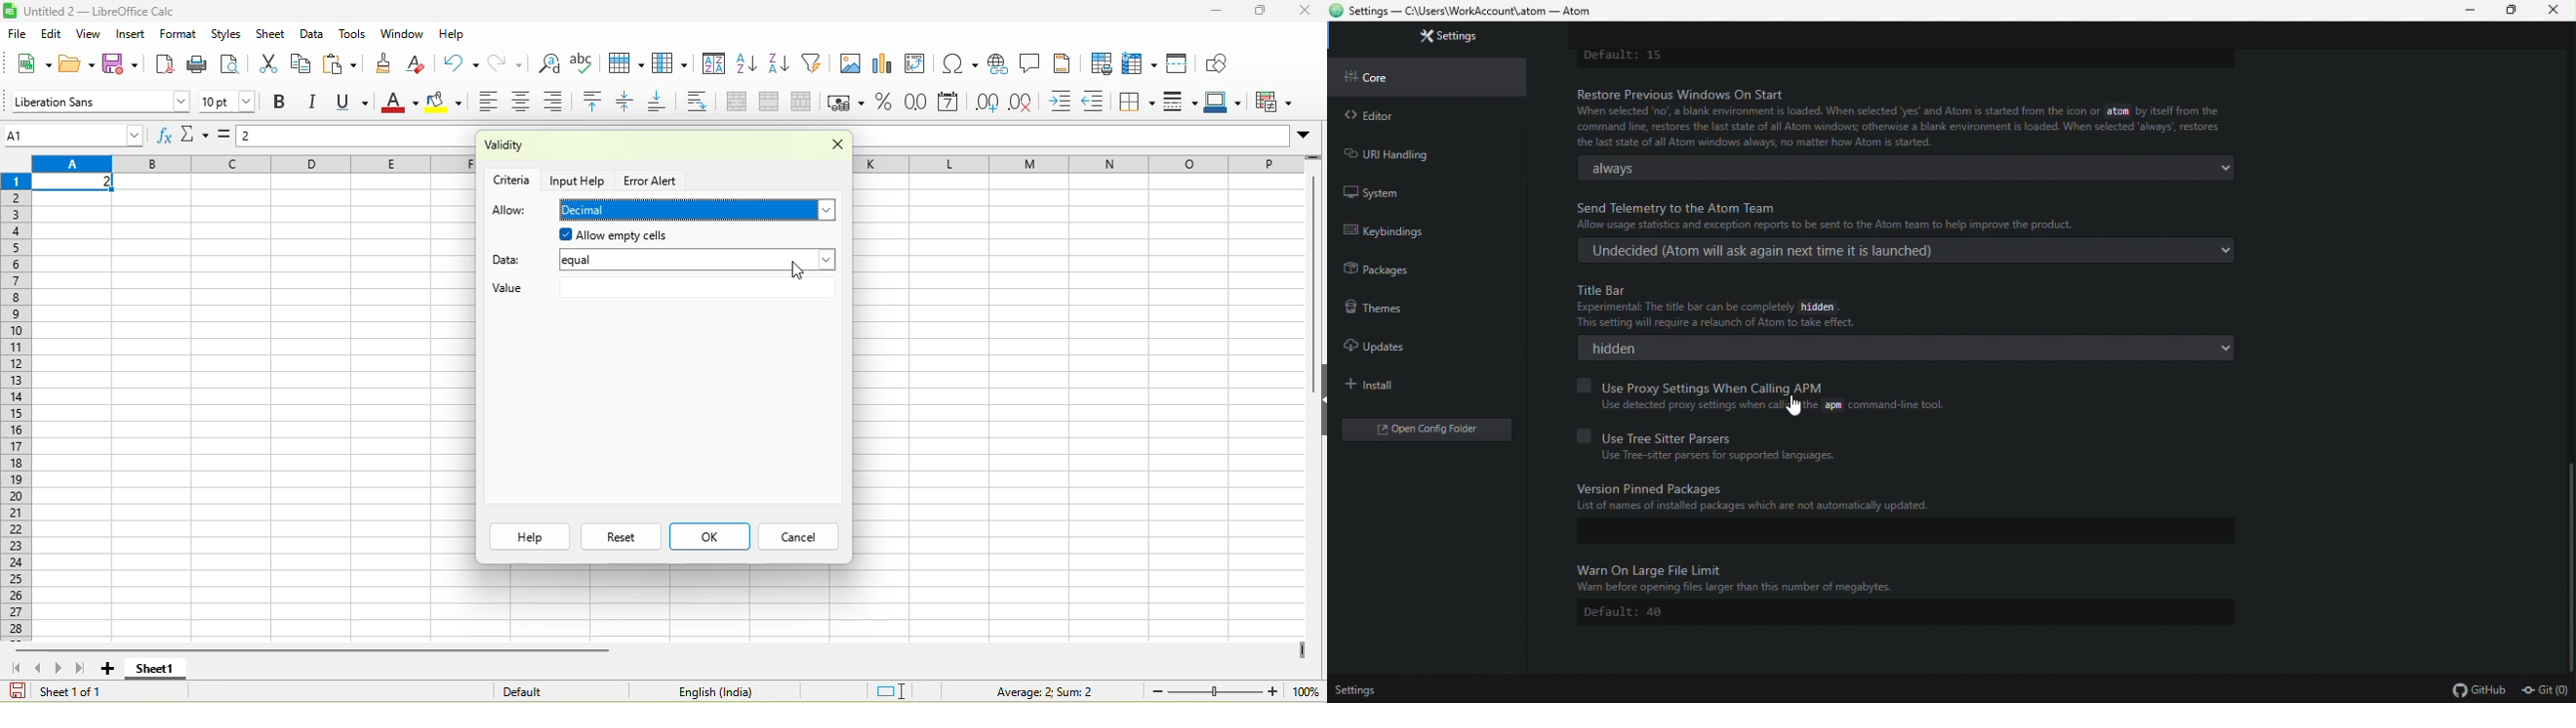  What do you see at coordinates (352, 35) in the screenshot?
I see `tools` at bounding box center [352, 35].